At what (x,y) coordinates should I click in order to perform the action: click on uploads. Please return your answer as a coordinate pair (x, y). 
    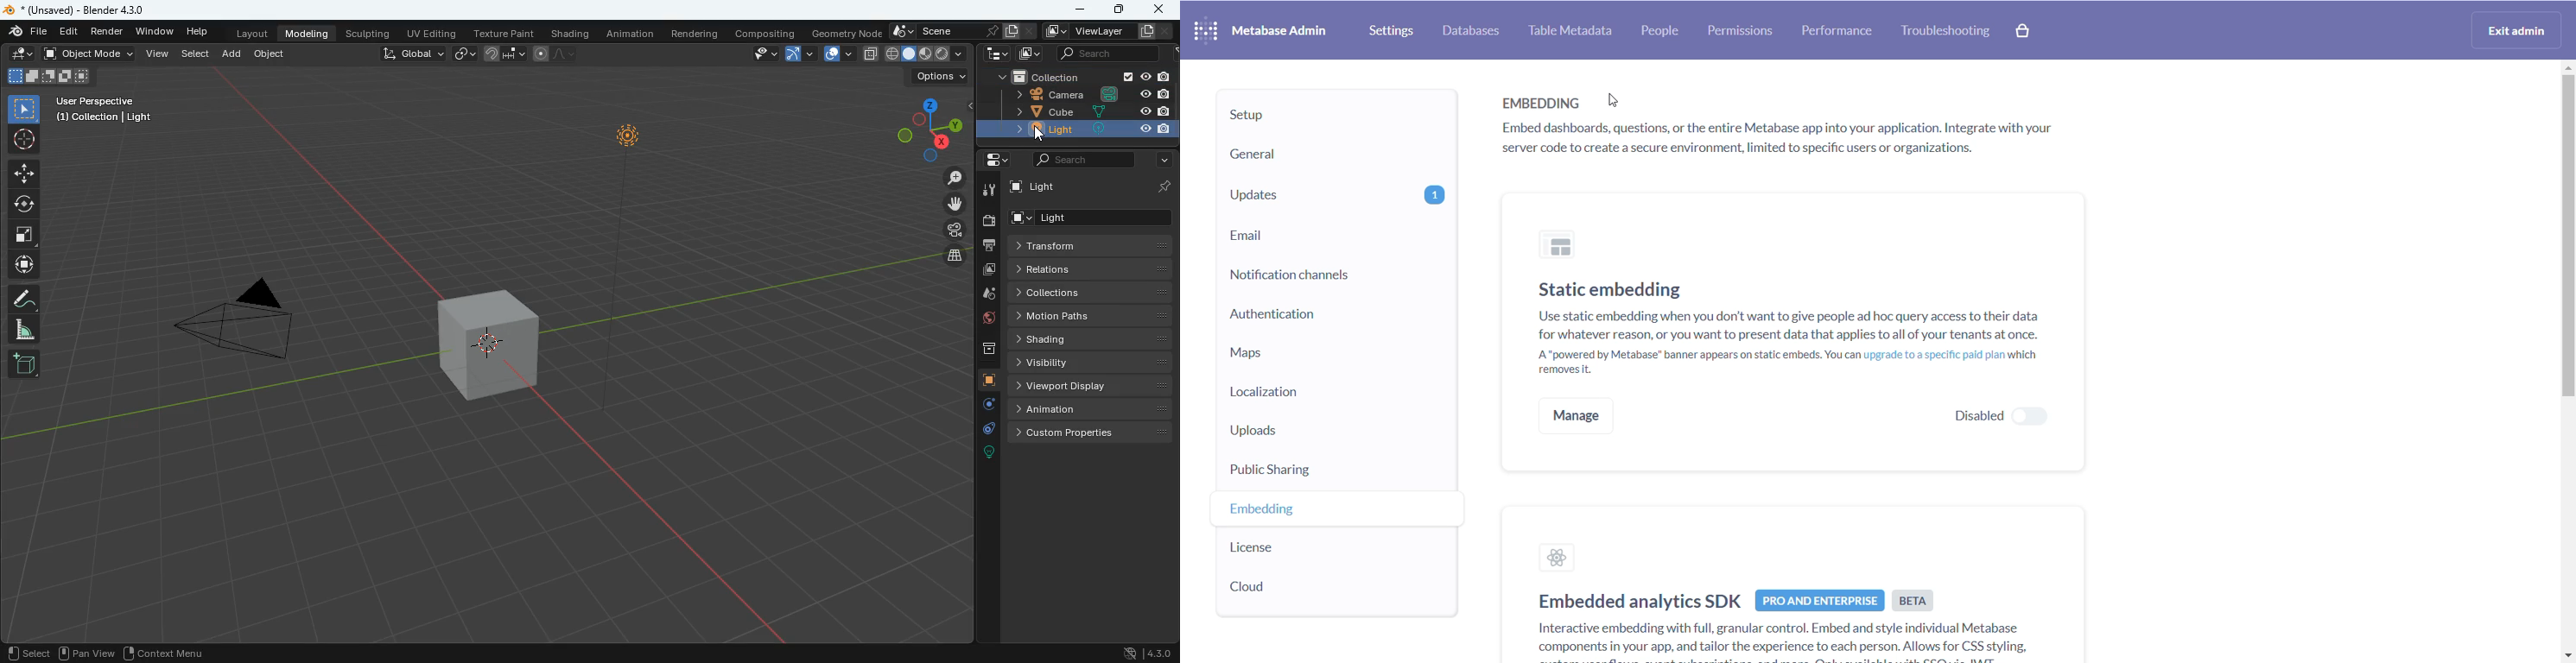
    Looking at the image, I should click on (1320, 437).